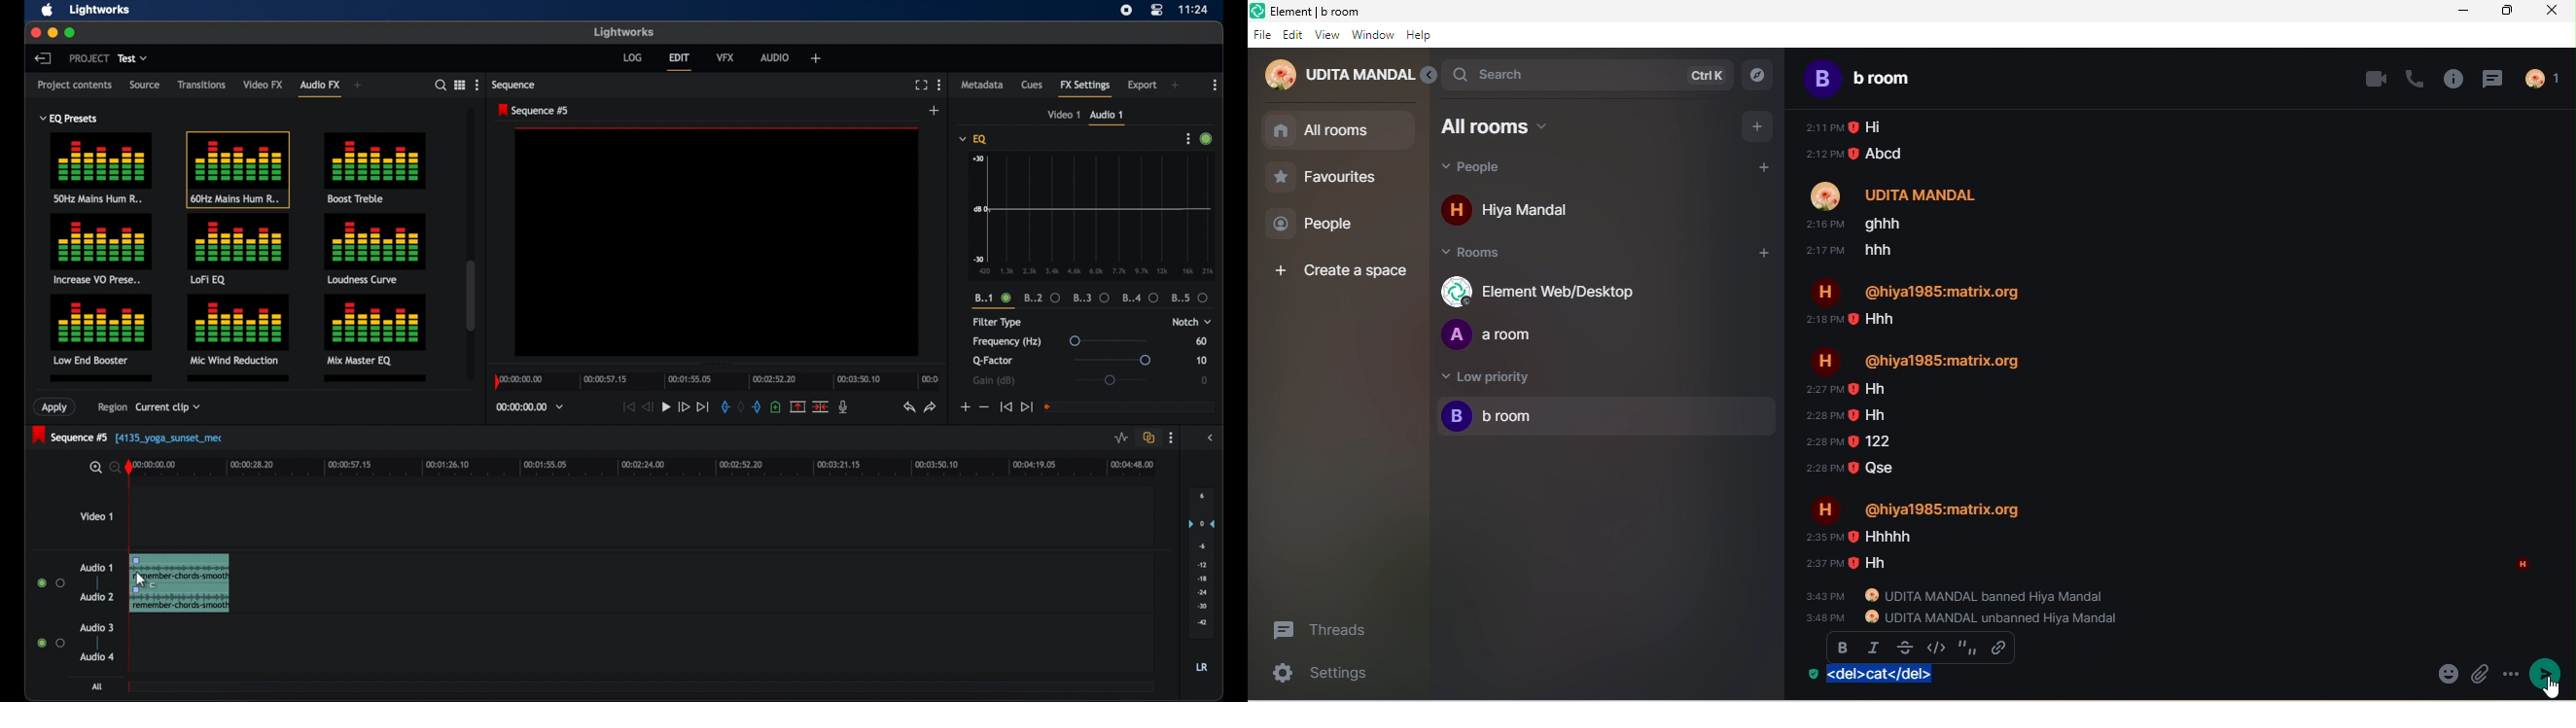 The height and width of the screenshot is (728, 2576). I want to click on add room, so click(1758, 126).